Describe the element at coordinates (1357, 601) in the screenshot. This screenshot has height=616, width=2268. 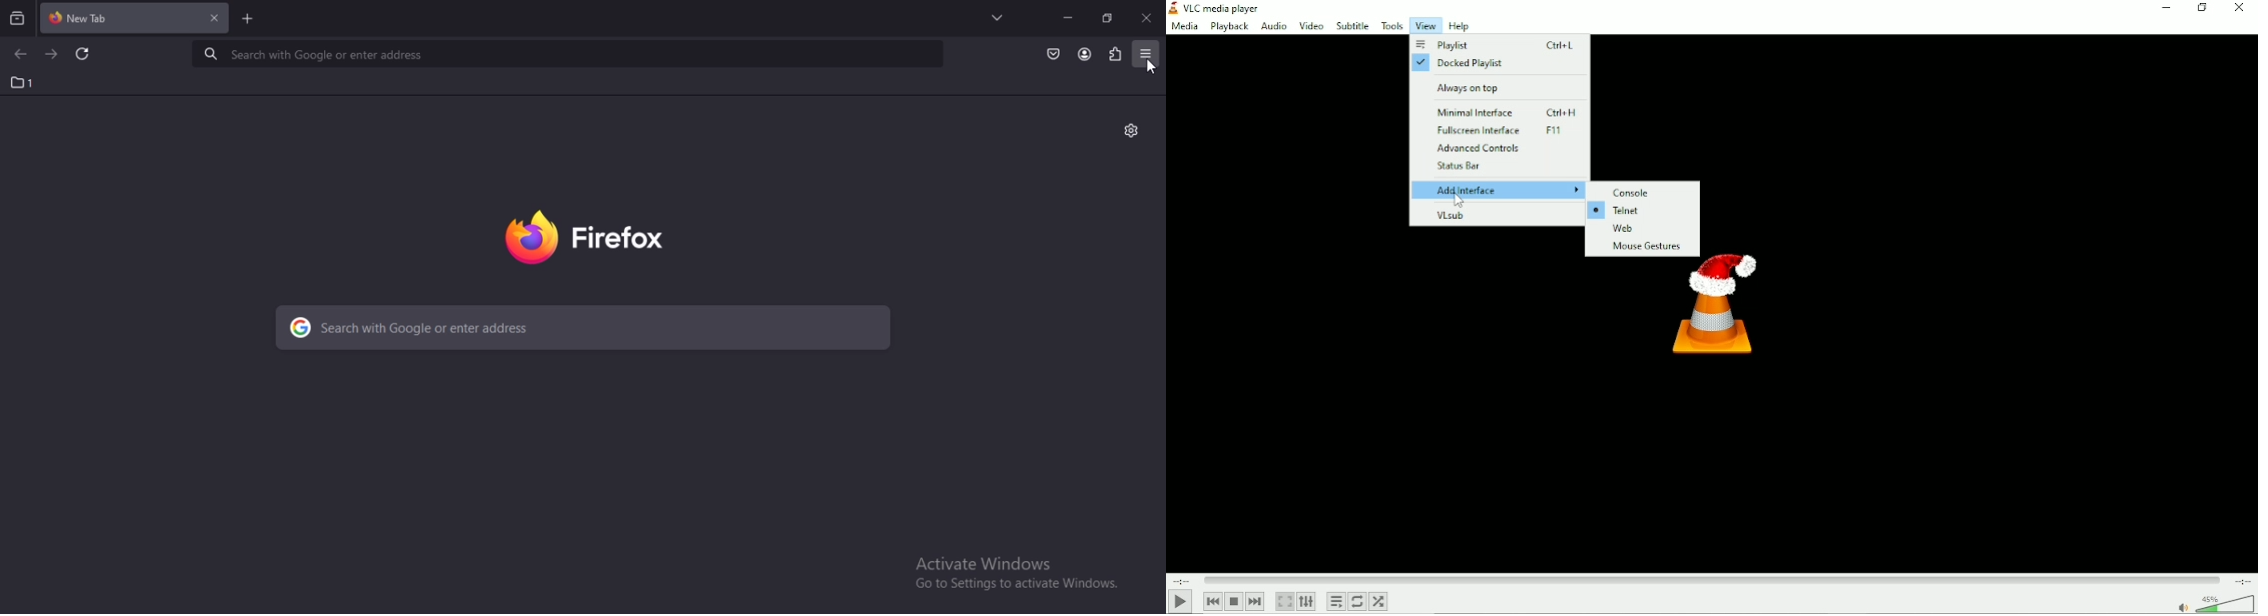
I see `Toggle between loop all, loop one and no loop` at that location.